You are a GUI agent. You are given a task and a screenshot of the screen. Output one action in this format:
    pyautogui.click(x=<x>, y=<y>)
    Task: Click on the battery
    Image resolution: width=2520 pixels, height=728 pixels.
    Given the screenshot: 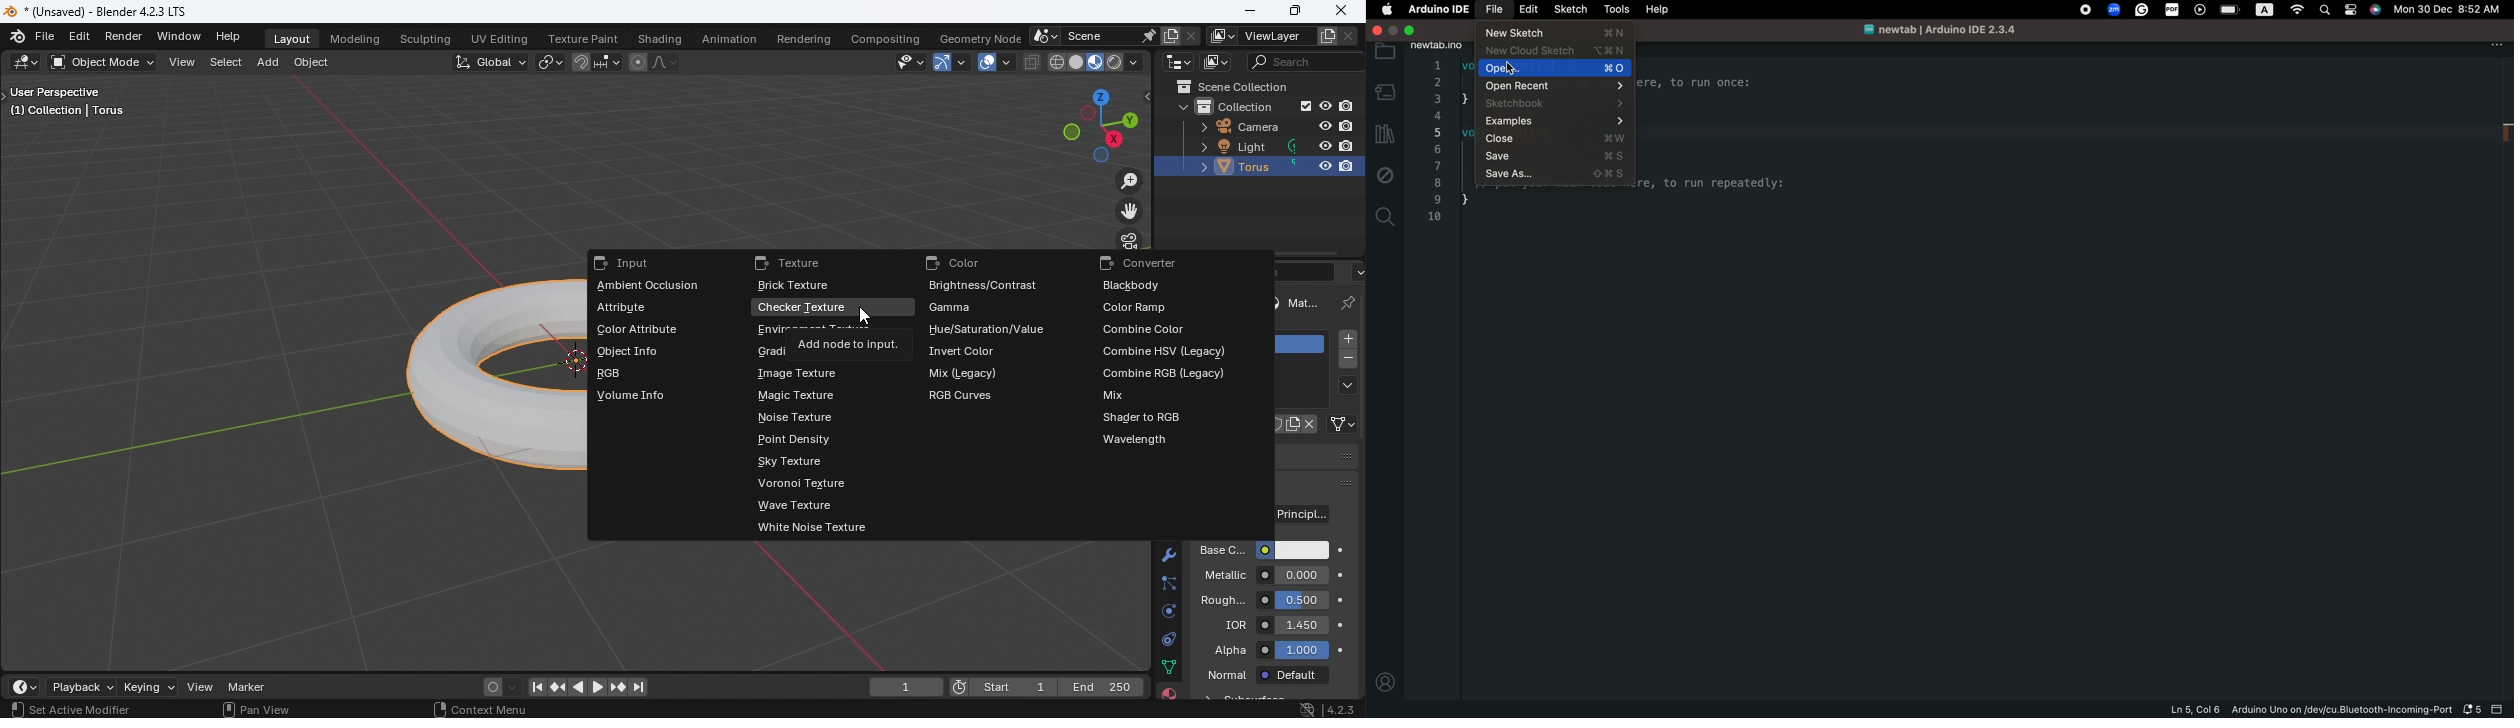 What is the action you would take?
    pyautogui.click(x=2232, y=10)
    